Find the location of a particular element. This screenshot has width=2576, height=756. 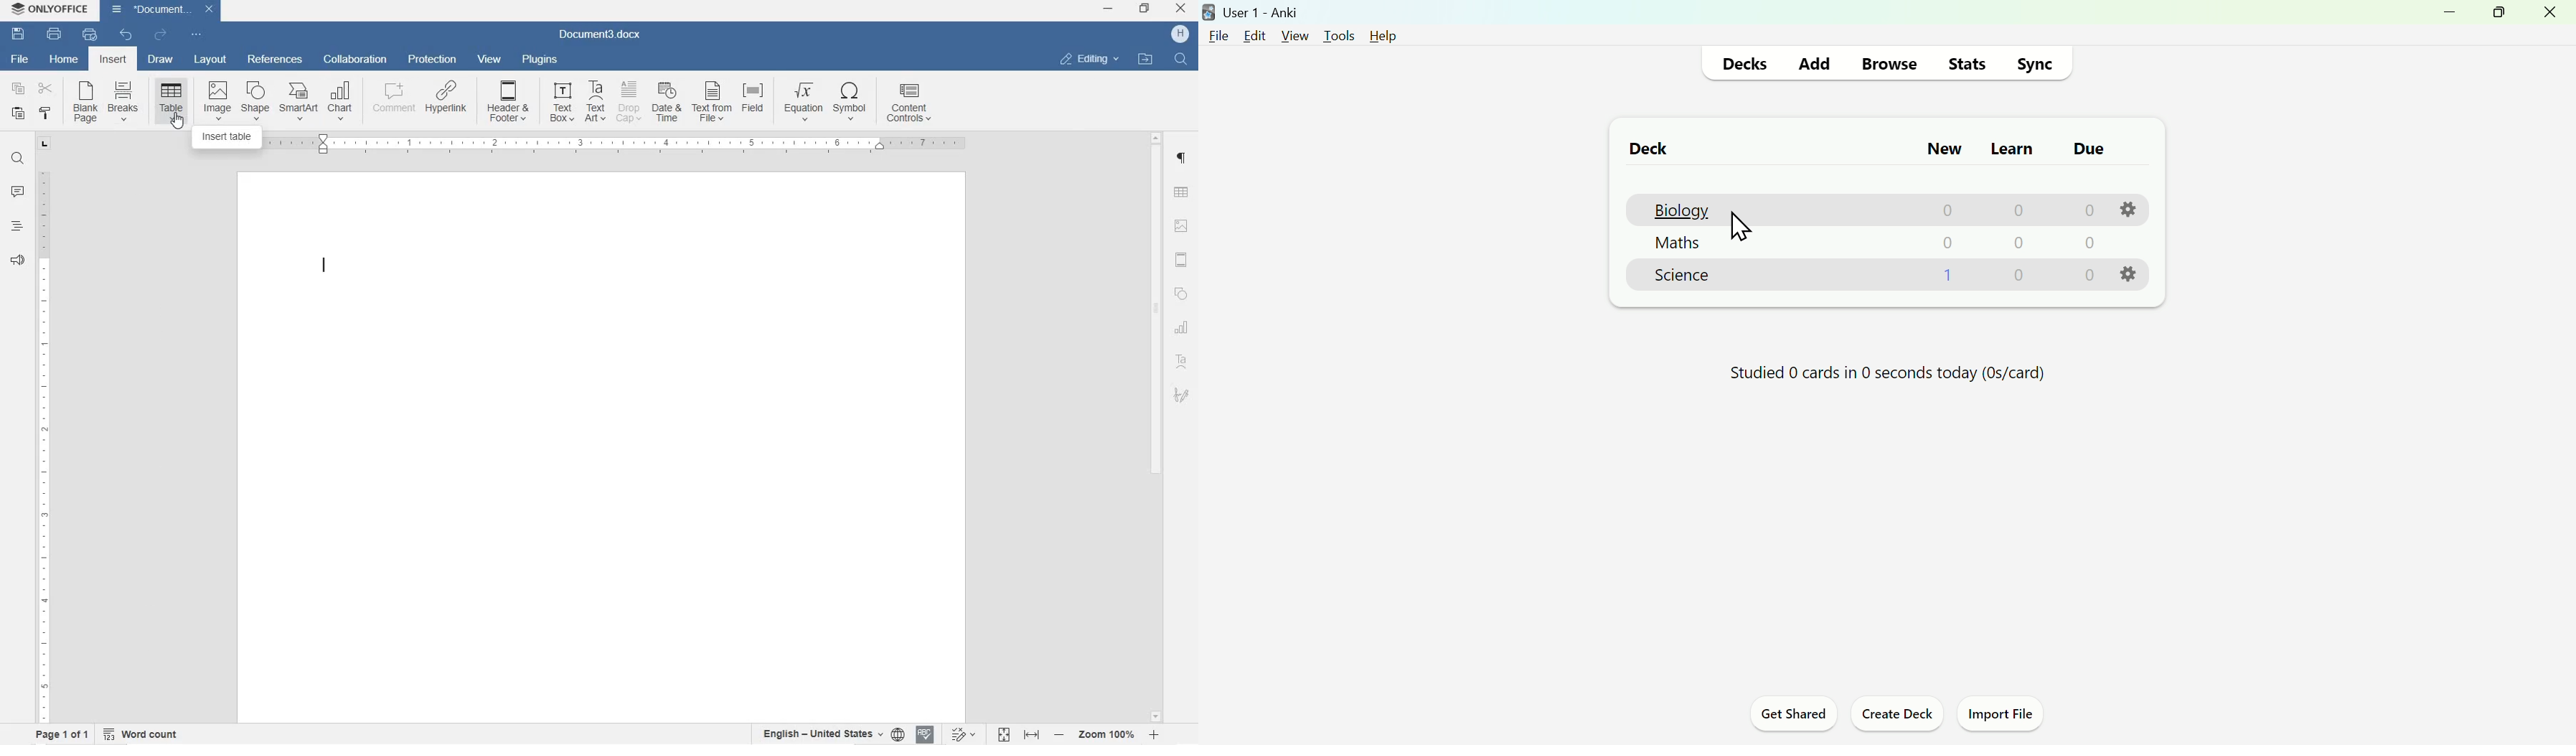

REFERENCES is located at coordinates (275, 61).